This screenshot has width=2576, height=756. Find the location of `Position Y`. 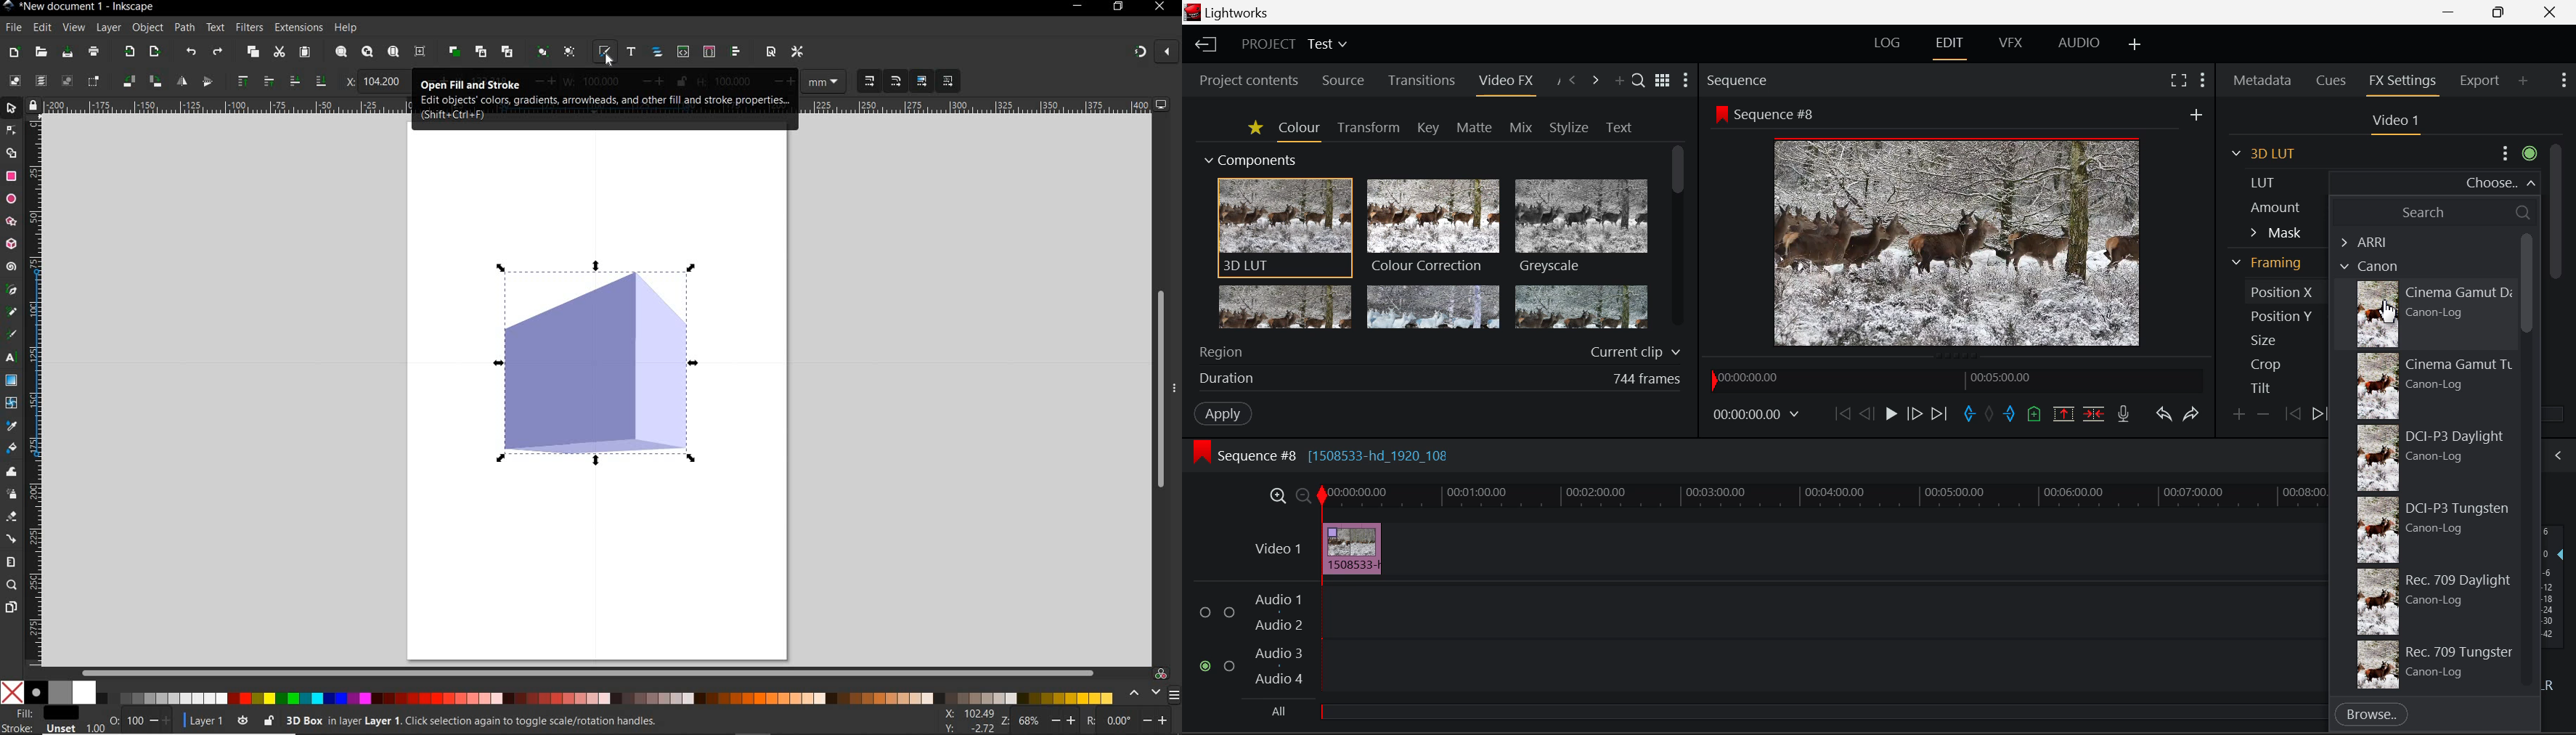

Position Y is located at coordinates (2279, 317).